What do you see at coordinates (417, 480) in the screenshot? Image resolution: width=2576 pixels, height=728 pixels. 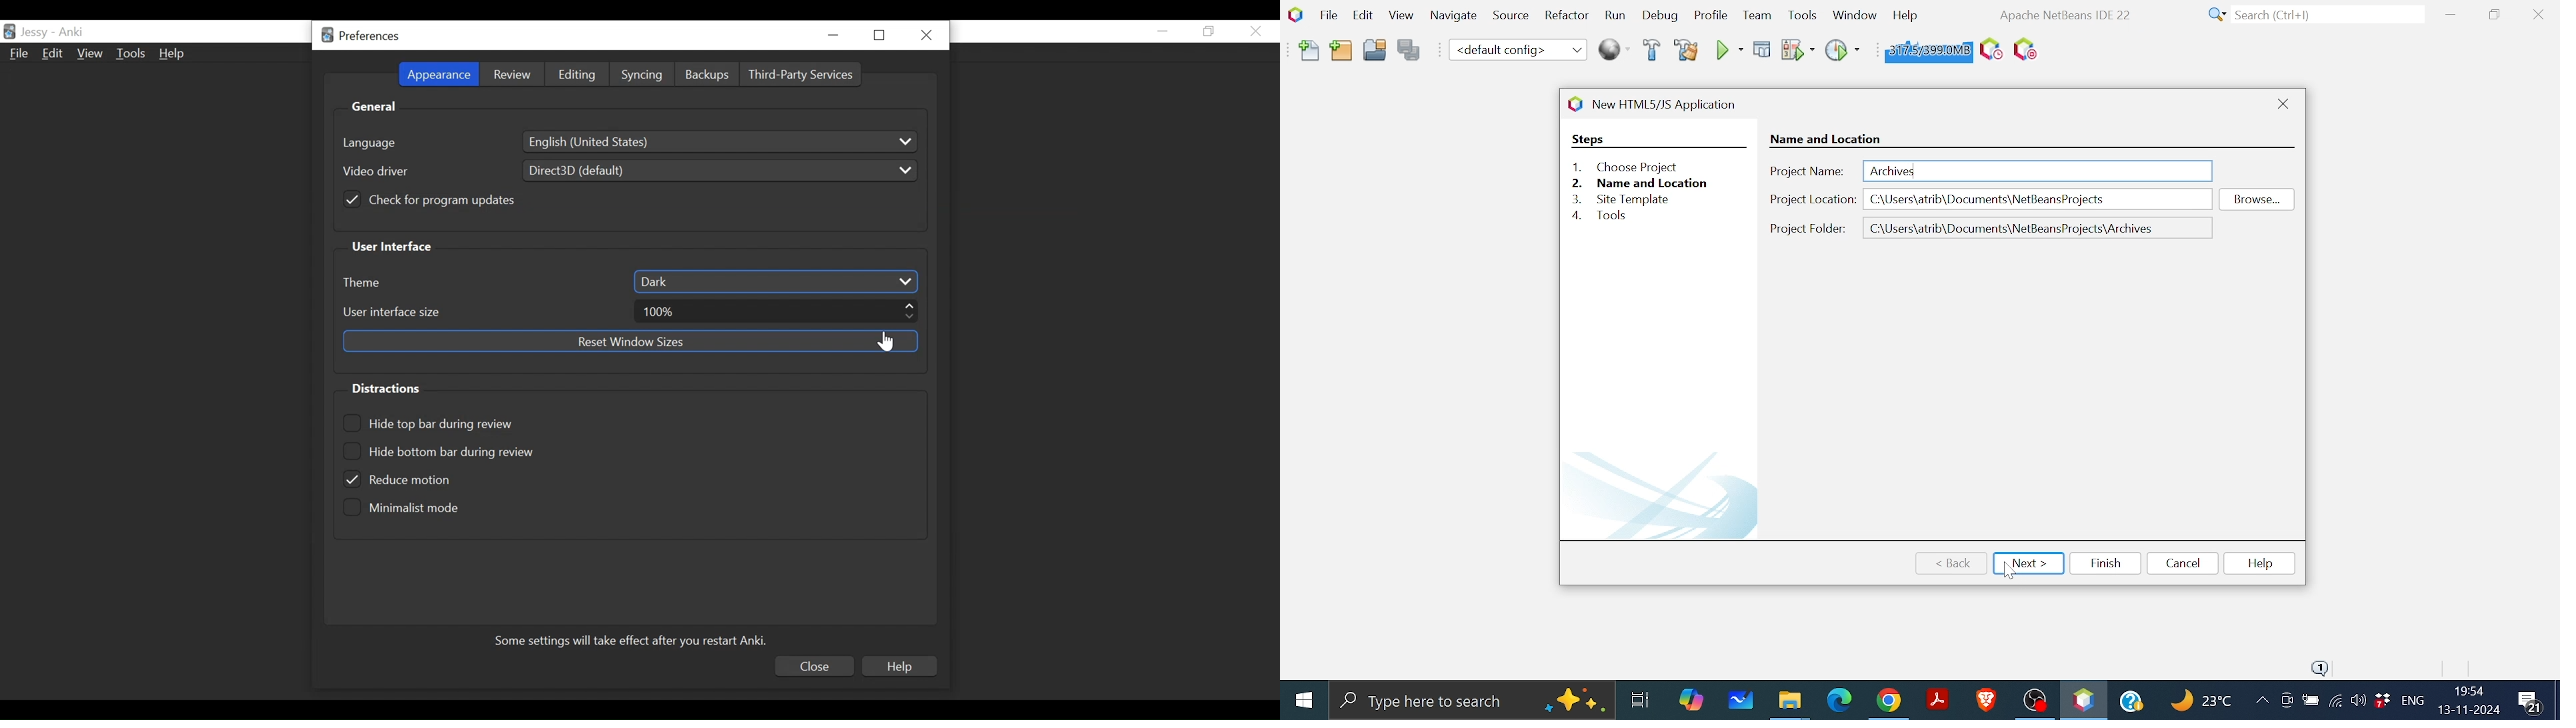 I see `(un)select Reduce motion` at bounding box center [417, 480].